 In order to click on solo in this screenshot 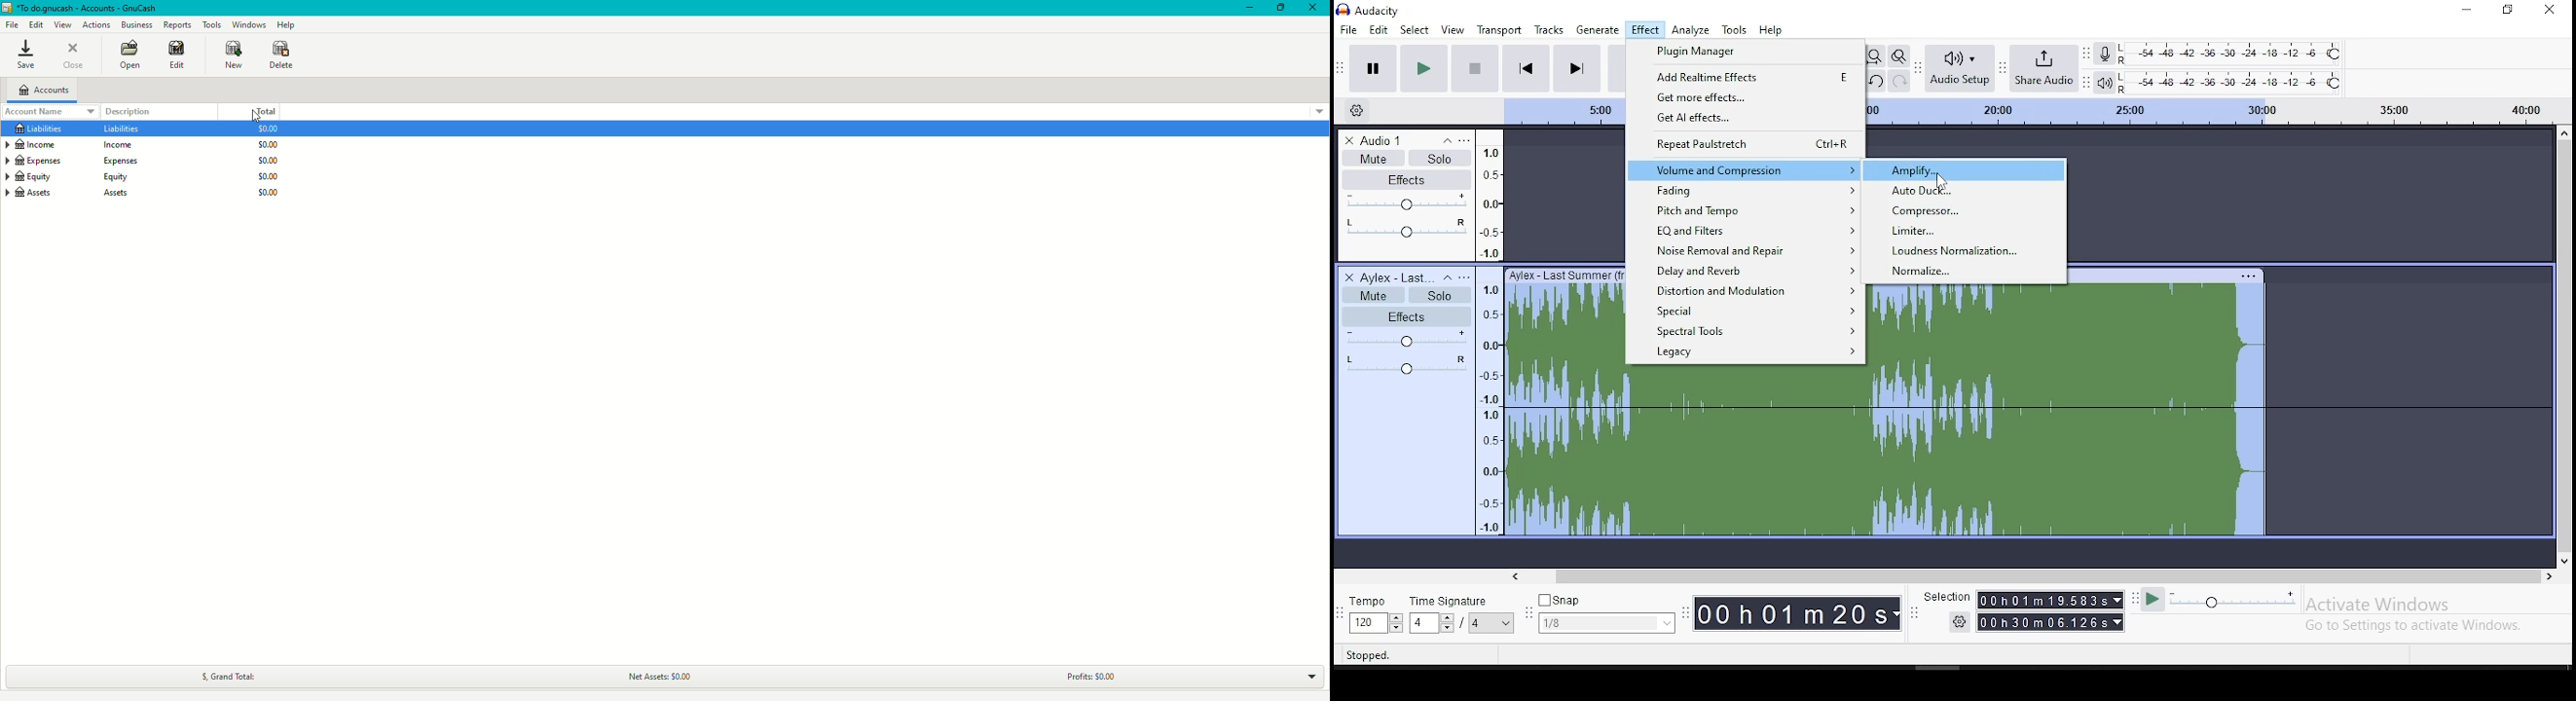, I will do `click(1440, 158)`.